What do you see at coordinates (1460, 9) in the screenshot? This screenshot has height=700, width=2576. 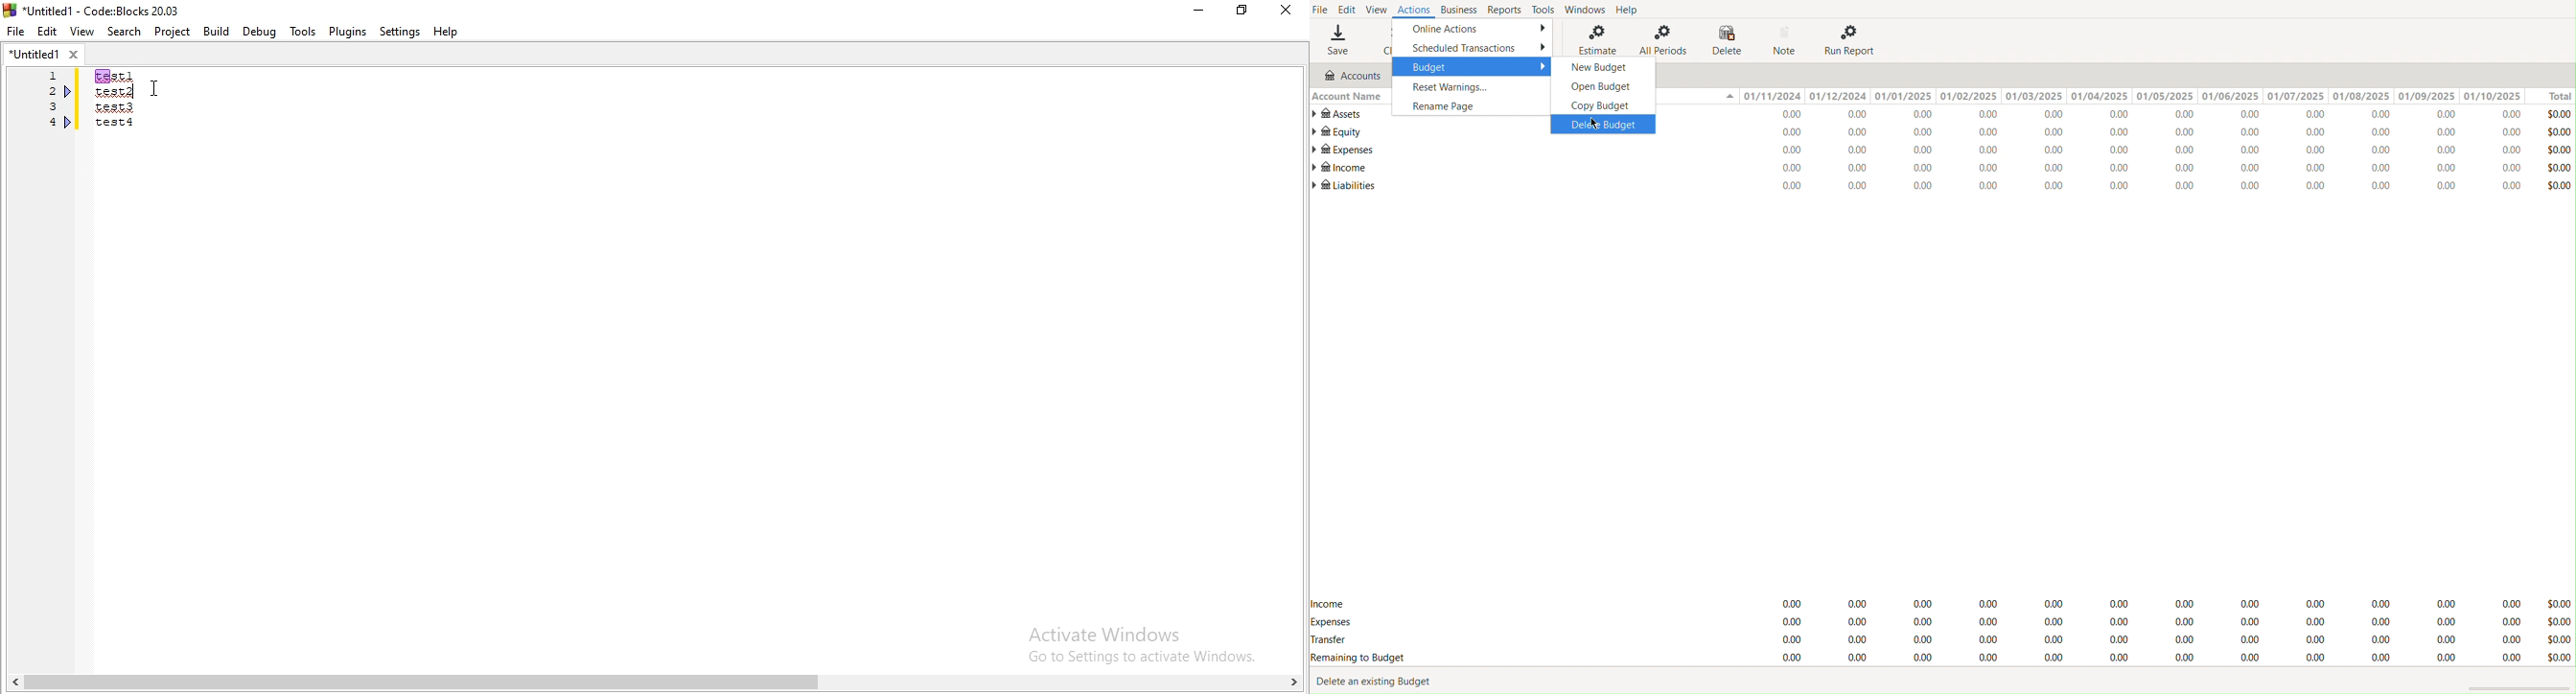 I see `Business` at bounding box center [1460, 9].